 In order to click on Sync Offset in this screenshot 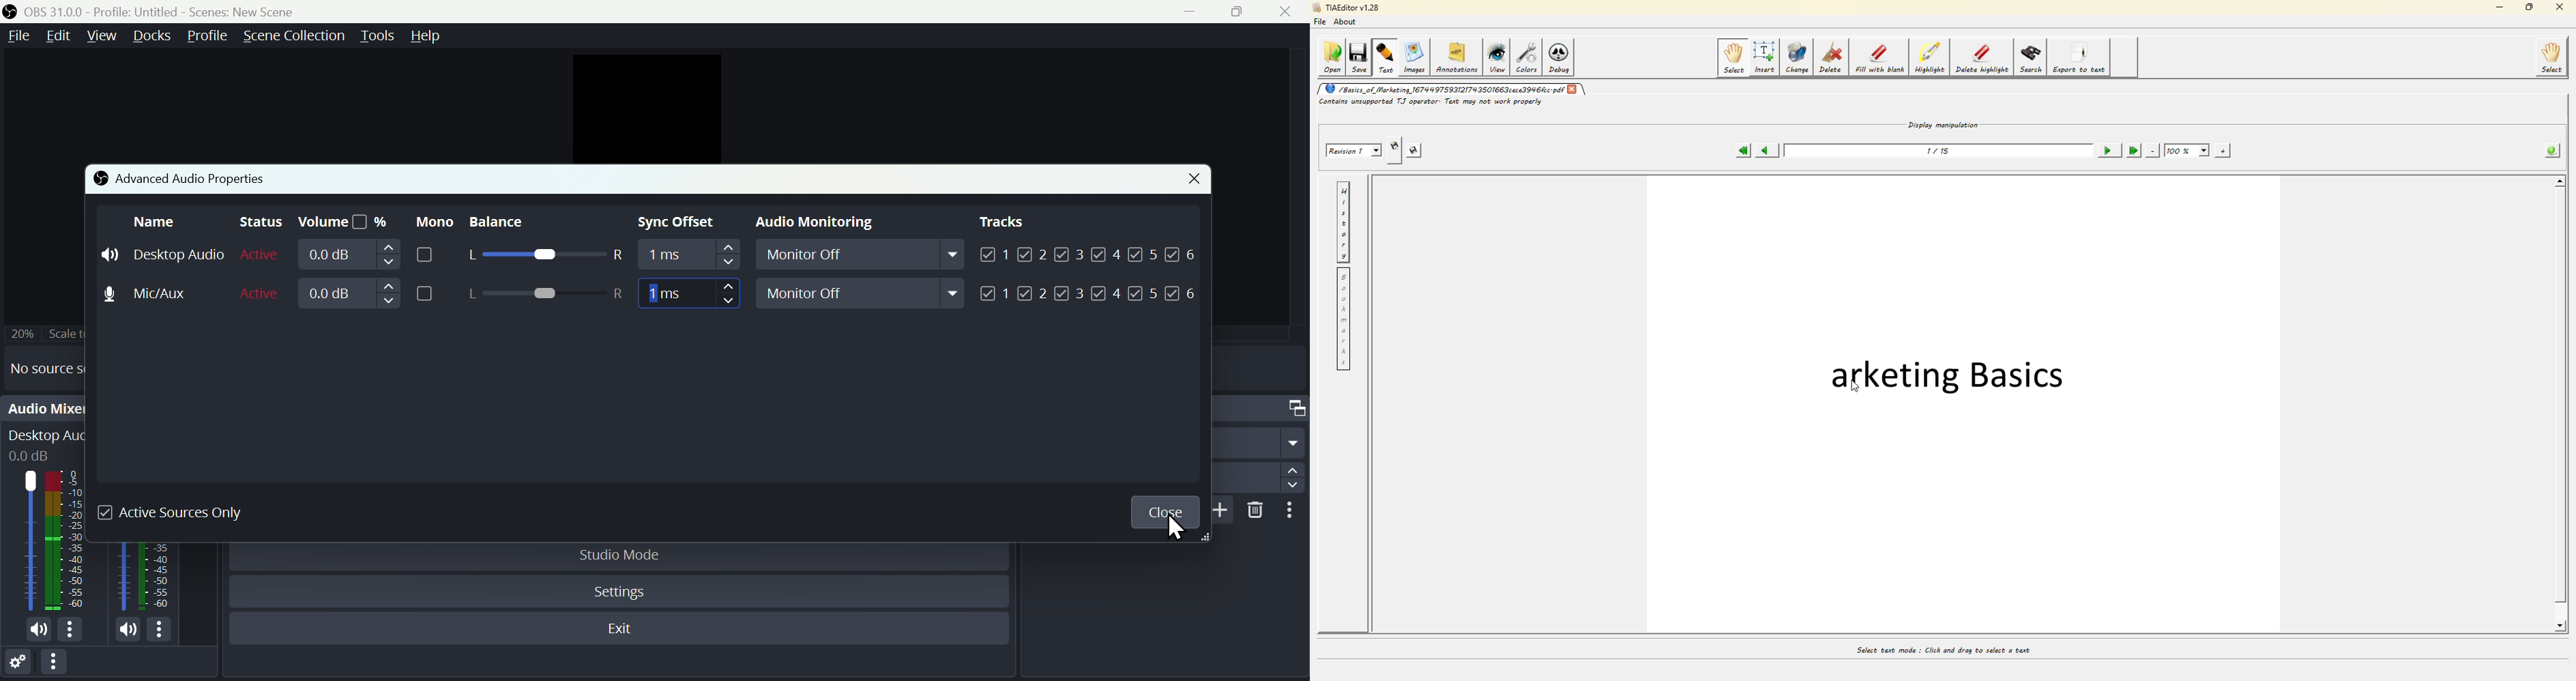, I will do `click(688, 293)`.